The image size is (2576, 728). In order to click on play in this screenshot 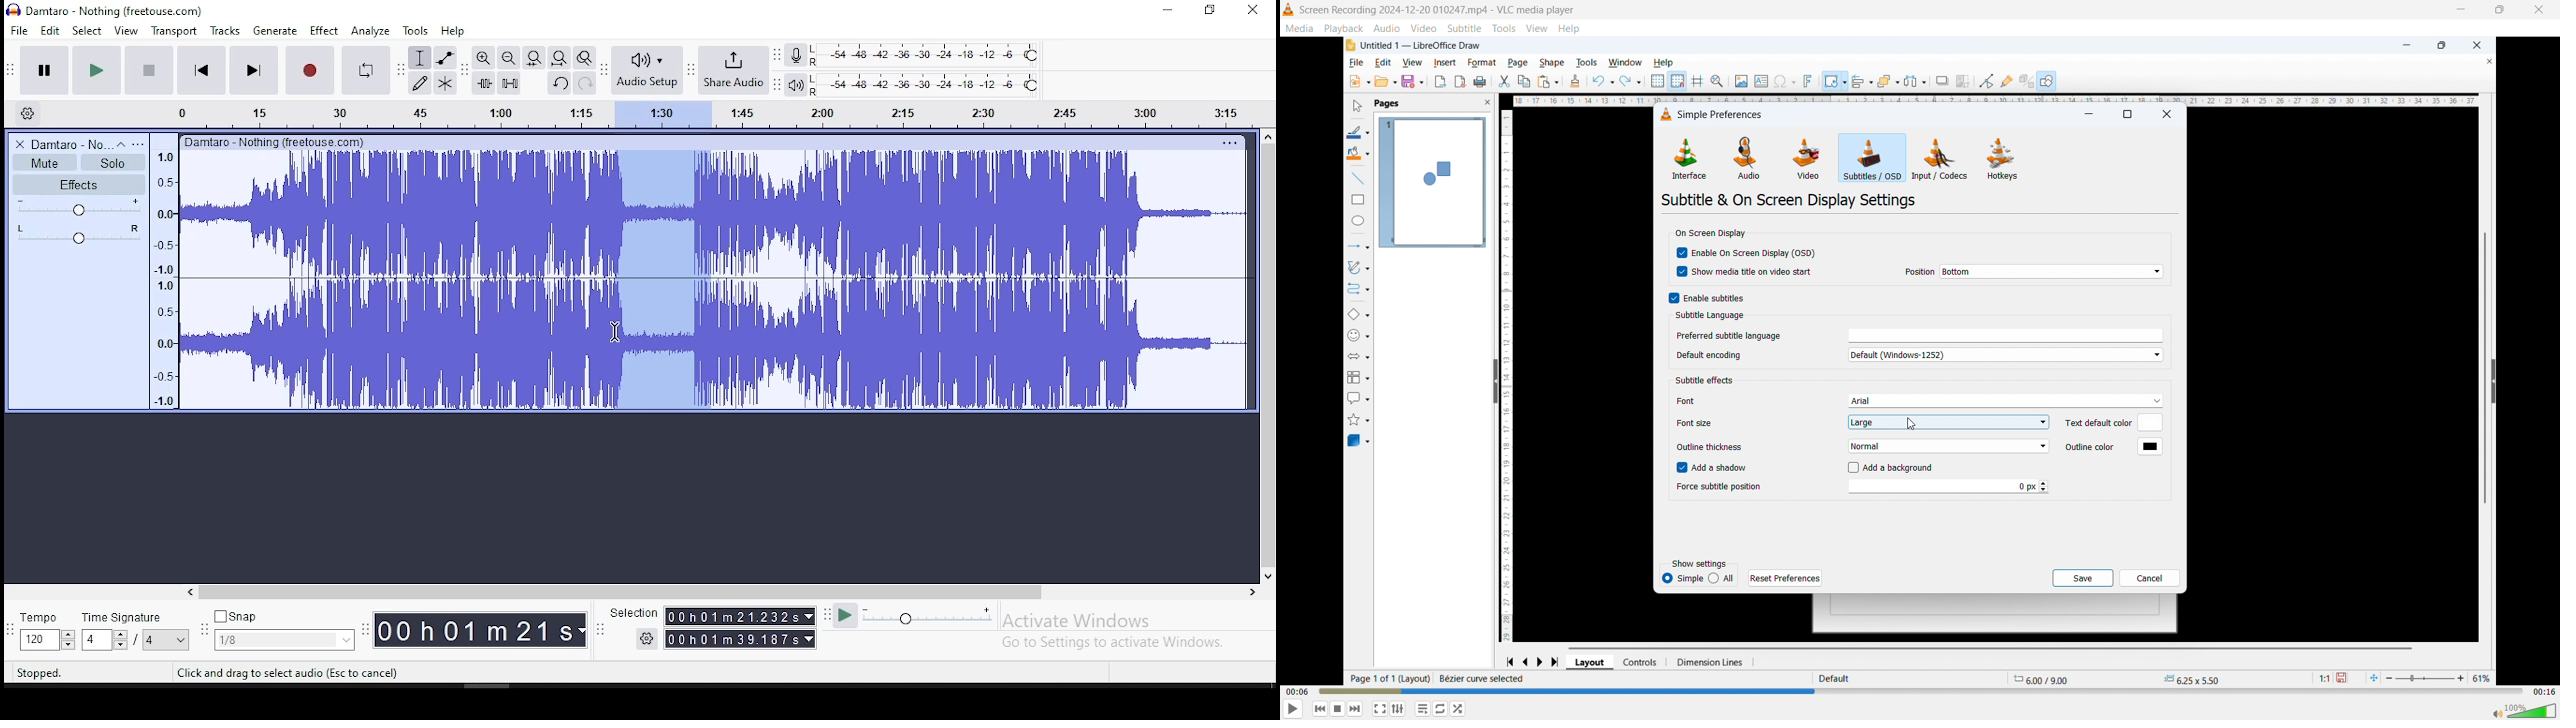, I will do `click(96, 71)`.